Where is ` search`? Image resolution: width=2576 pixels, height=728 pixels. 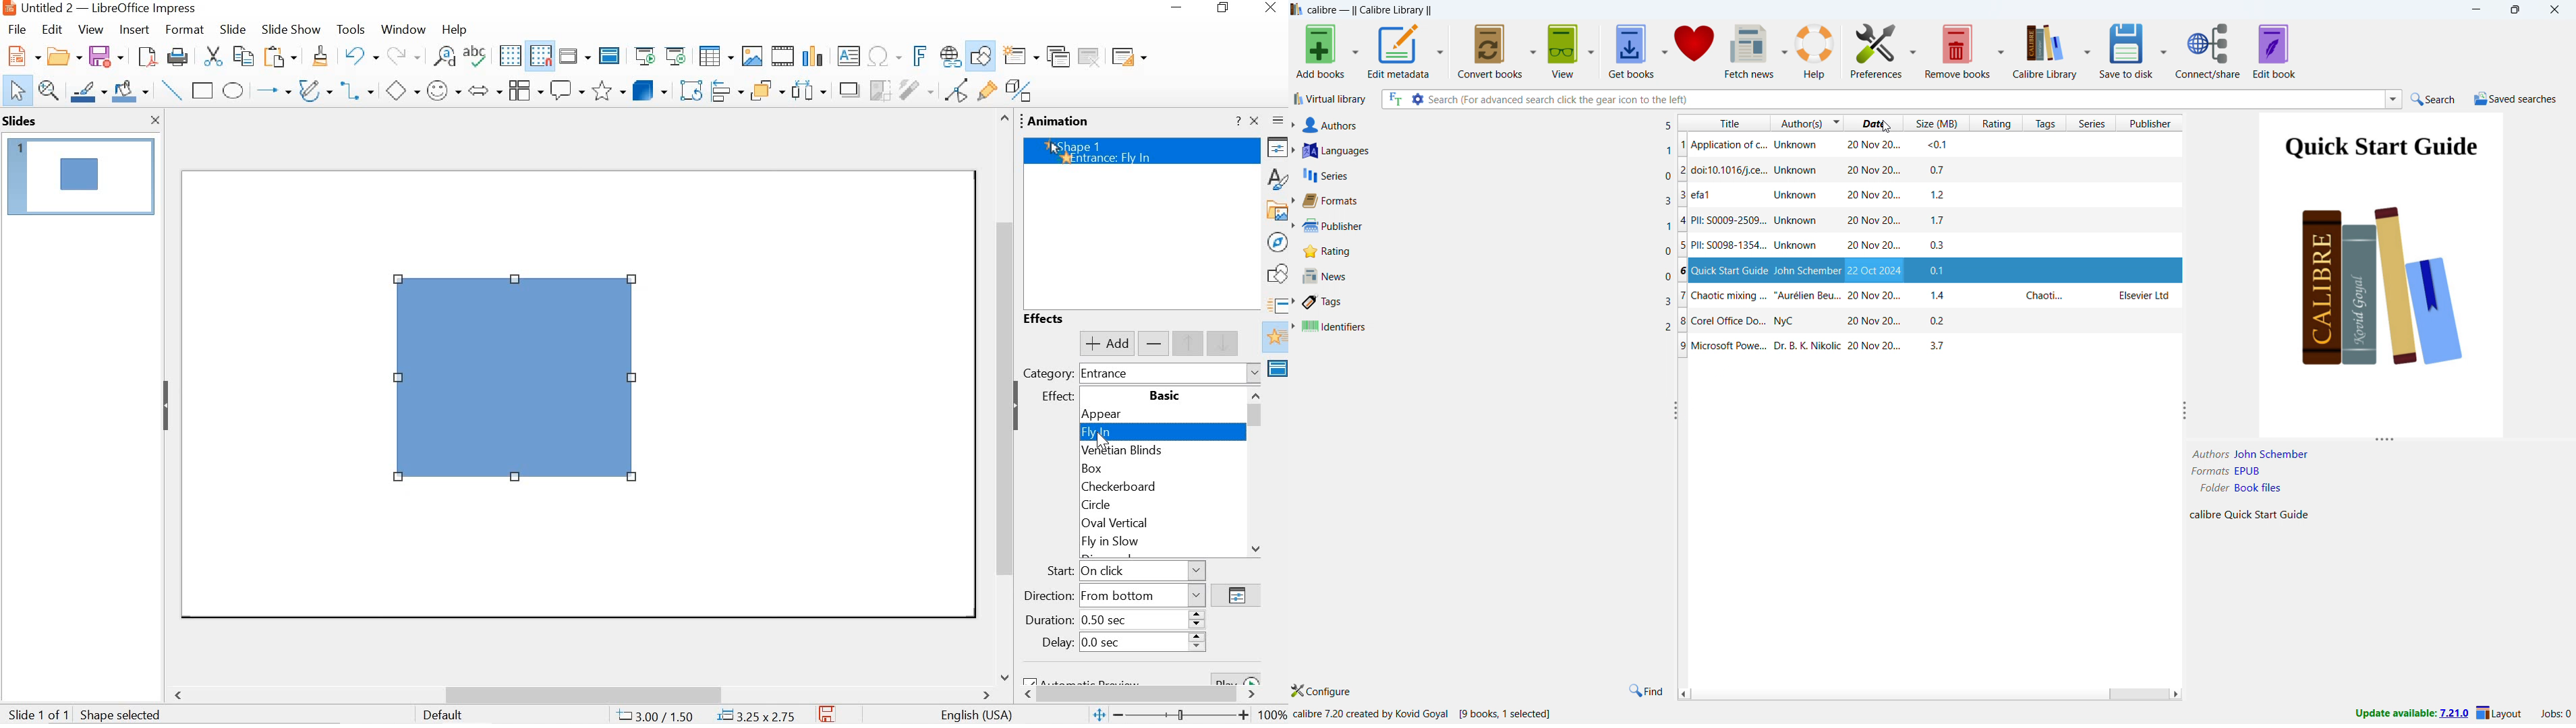  search is located at coordinates (2431, 99).